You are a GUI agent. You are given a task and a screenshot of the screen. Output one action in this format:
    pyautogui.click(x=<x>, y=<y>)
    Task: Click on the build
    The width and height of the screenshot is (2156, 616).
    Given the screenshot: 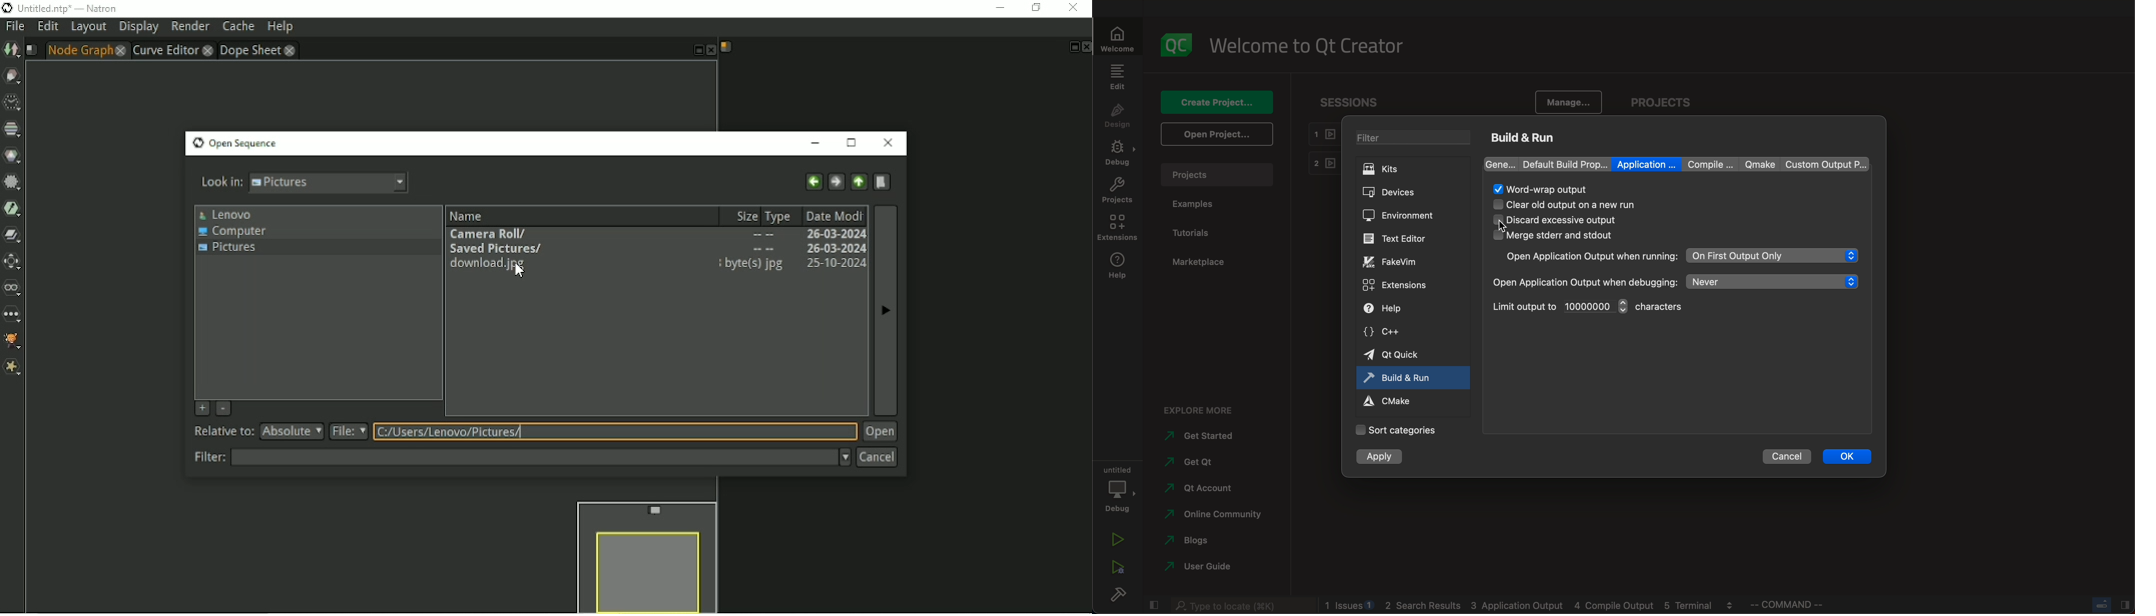 What is the action you would take?
    pyautogui.click(x=1120, y=596)
    